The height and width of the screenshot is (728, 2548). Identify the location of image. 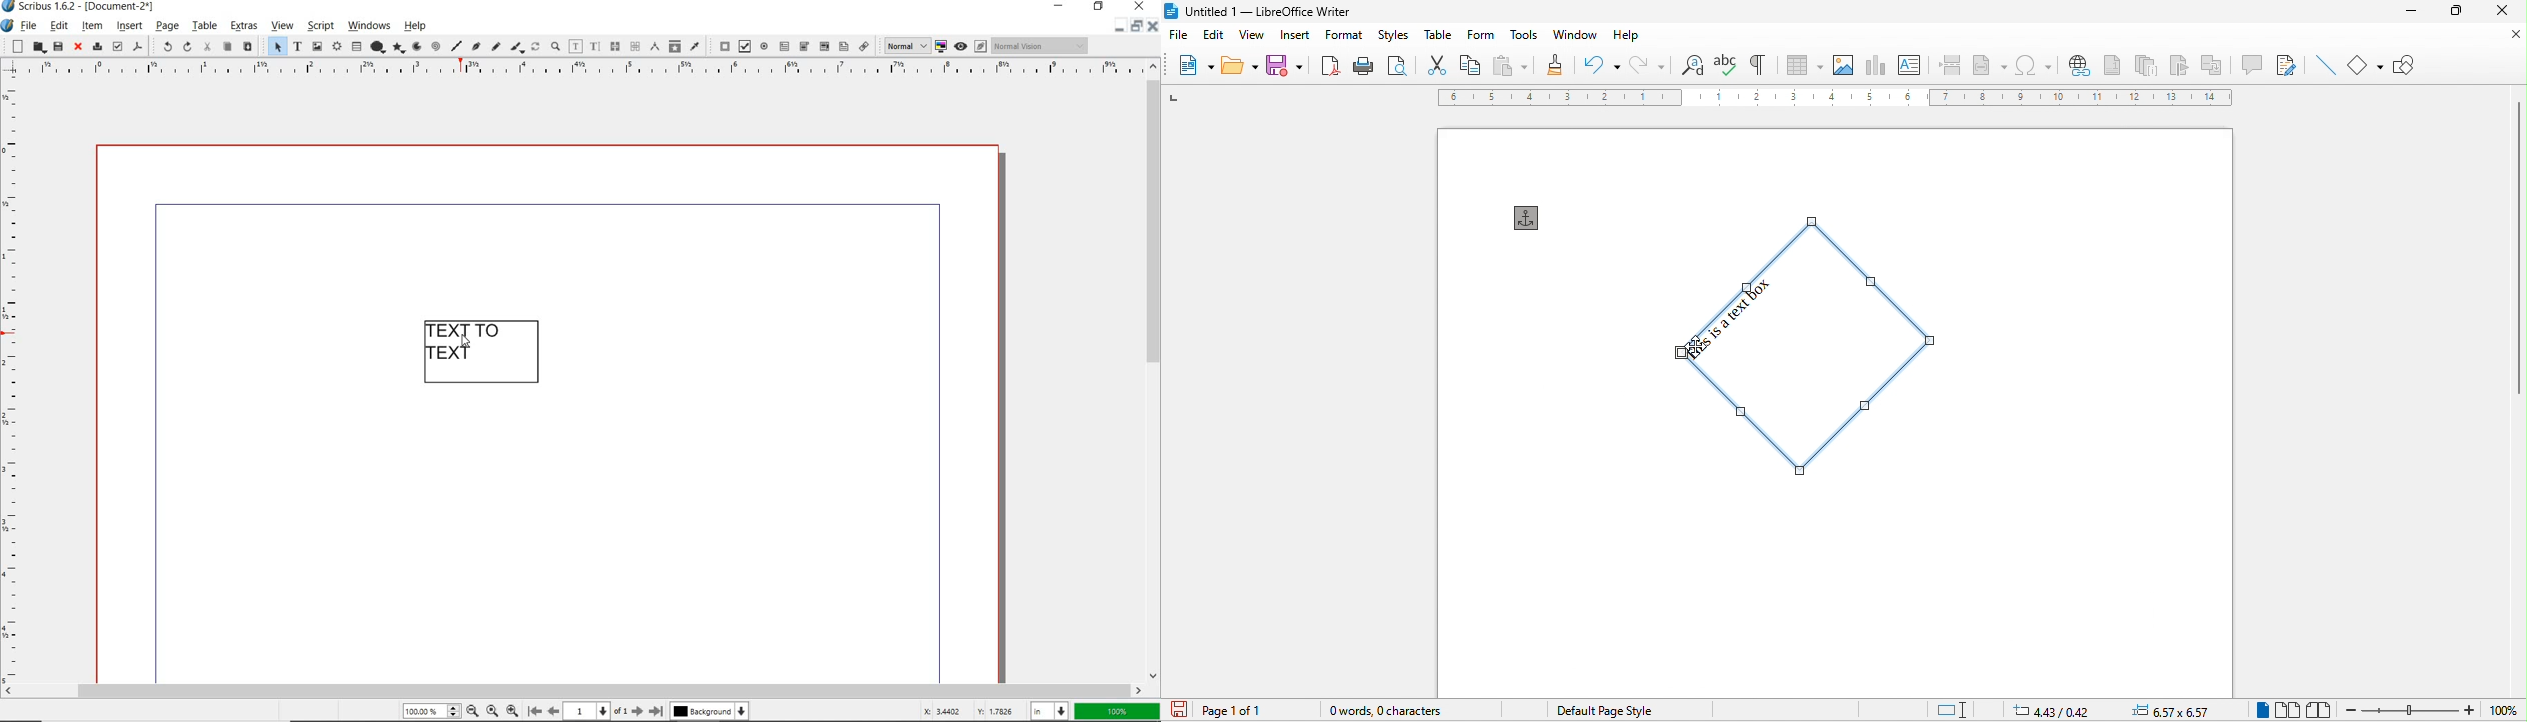
(1846, 64).